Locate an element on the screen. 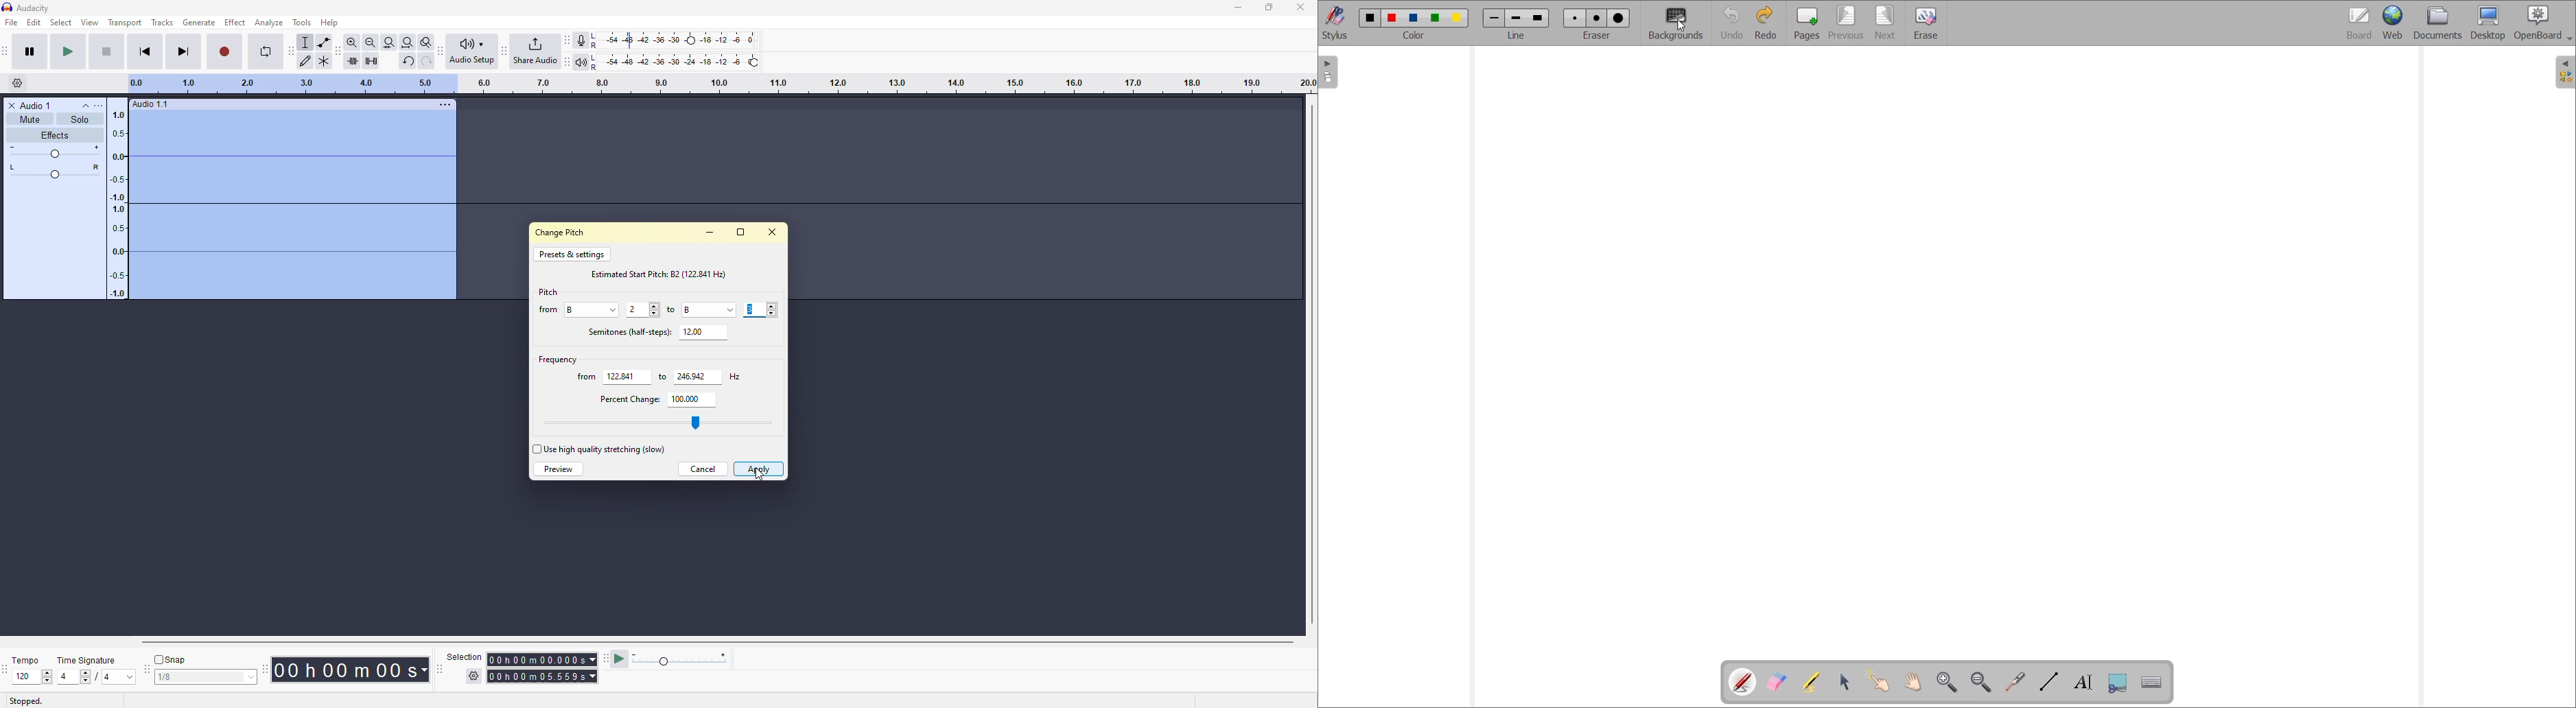 The width and height of the screenshot is (2576, 728). Change background is located at coordinates (1676, 24).